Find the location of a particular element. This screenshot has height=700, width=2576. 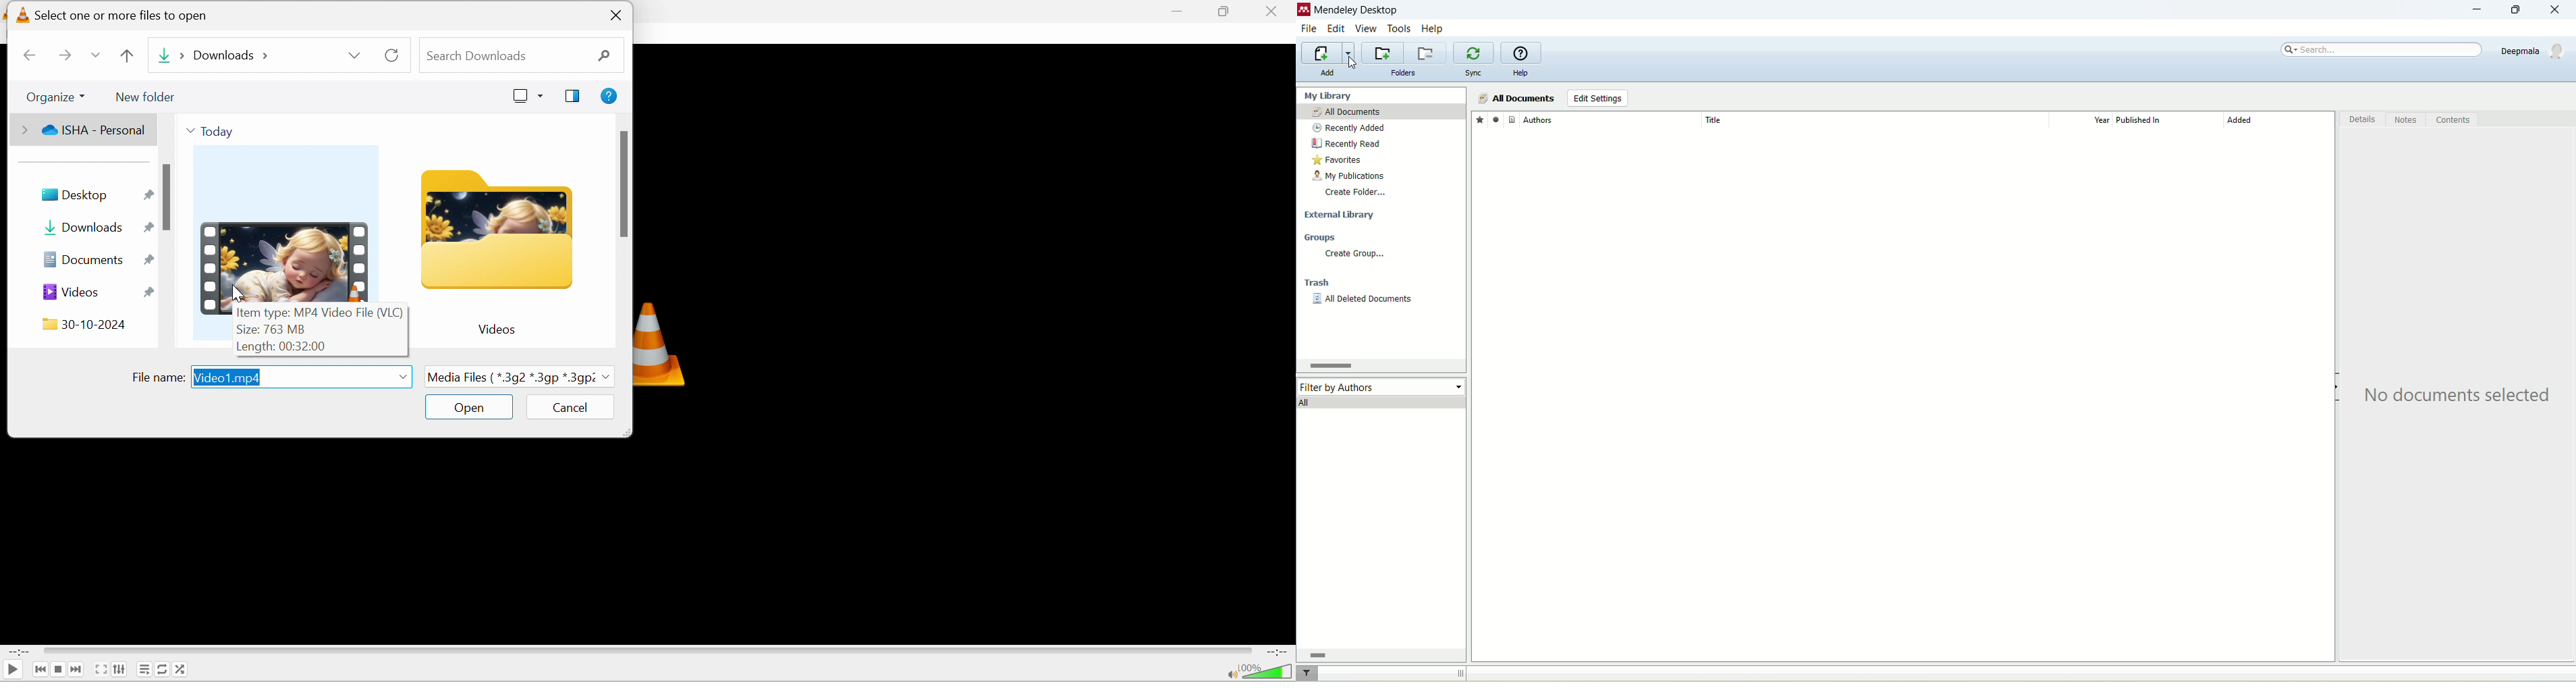

filter by author is located at coordinates (1382, 386).